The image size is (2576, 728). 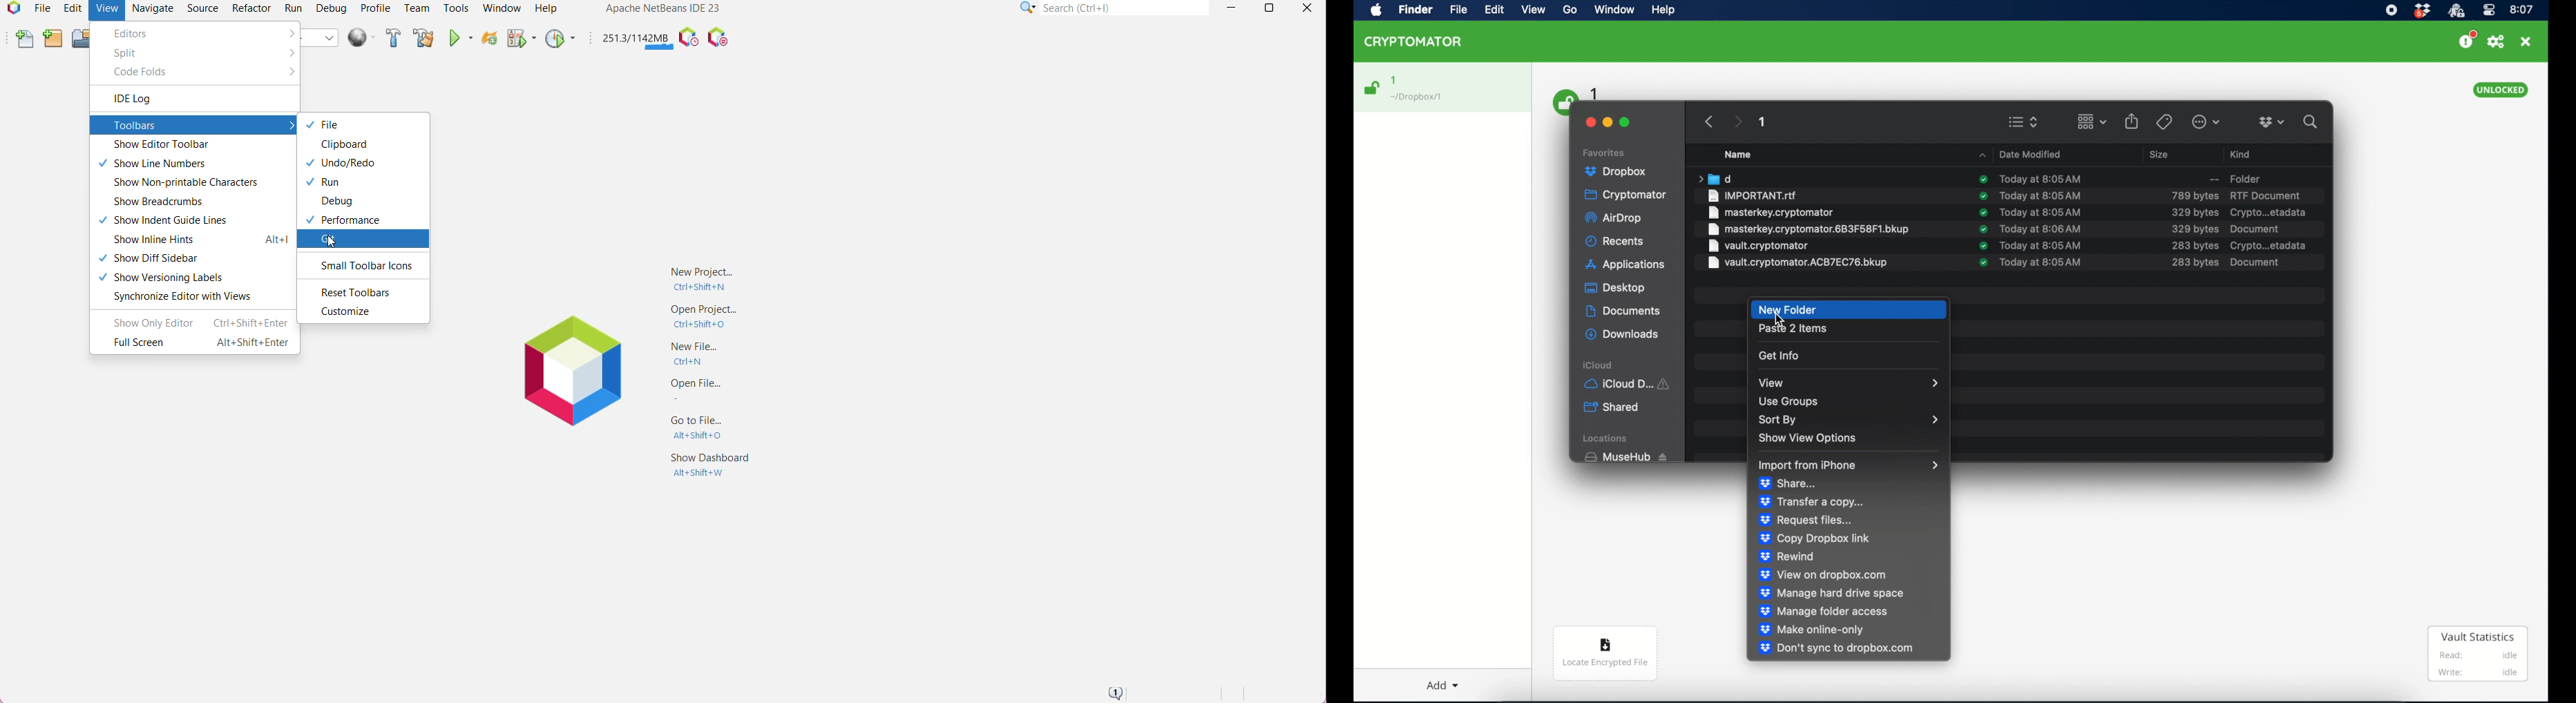 I want to click on file name, so click(x=1798, y=263).